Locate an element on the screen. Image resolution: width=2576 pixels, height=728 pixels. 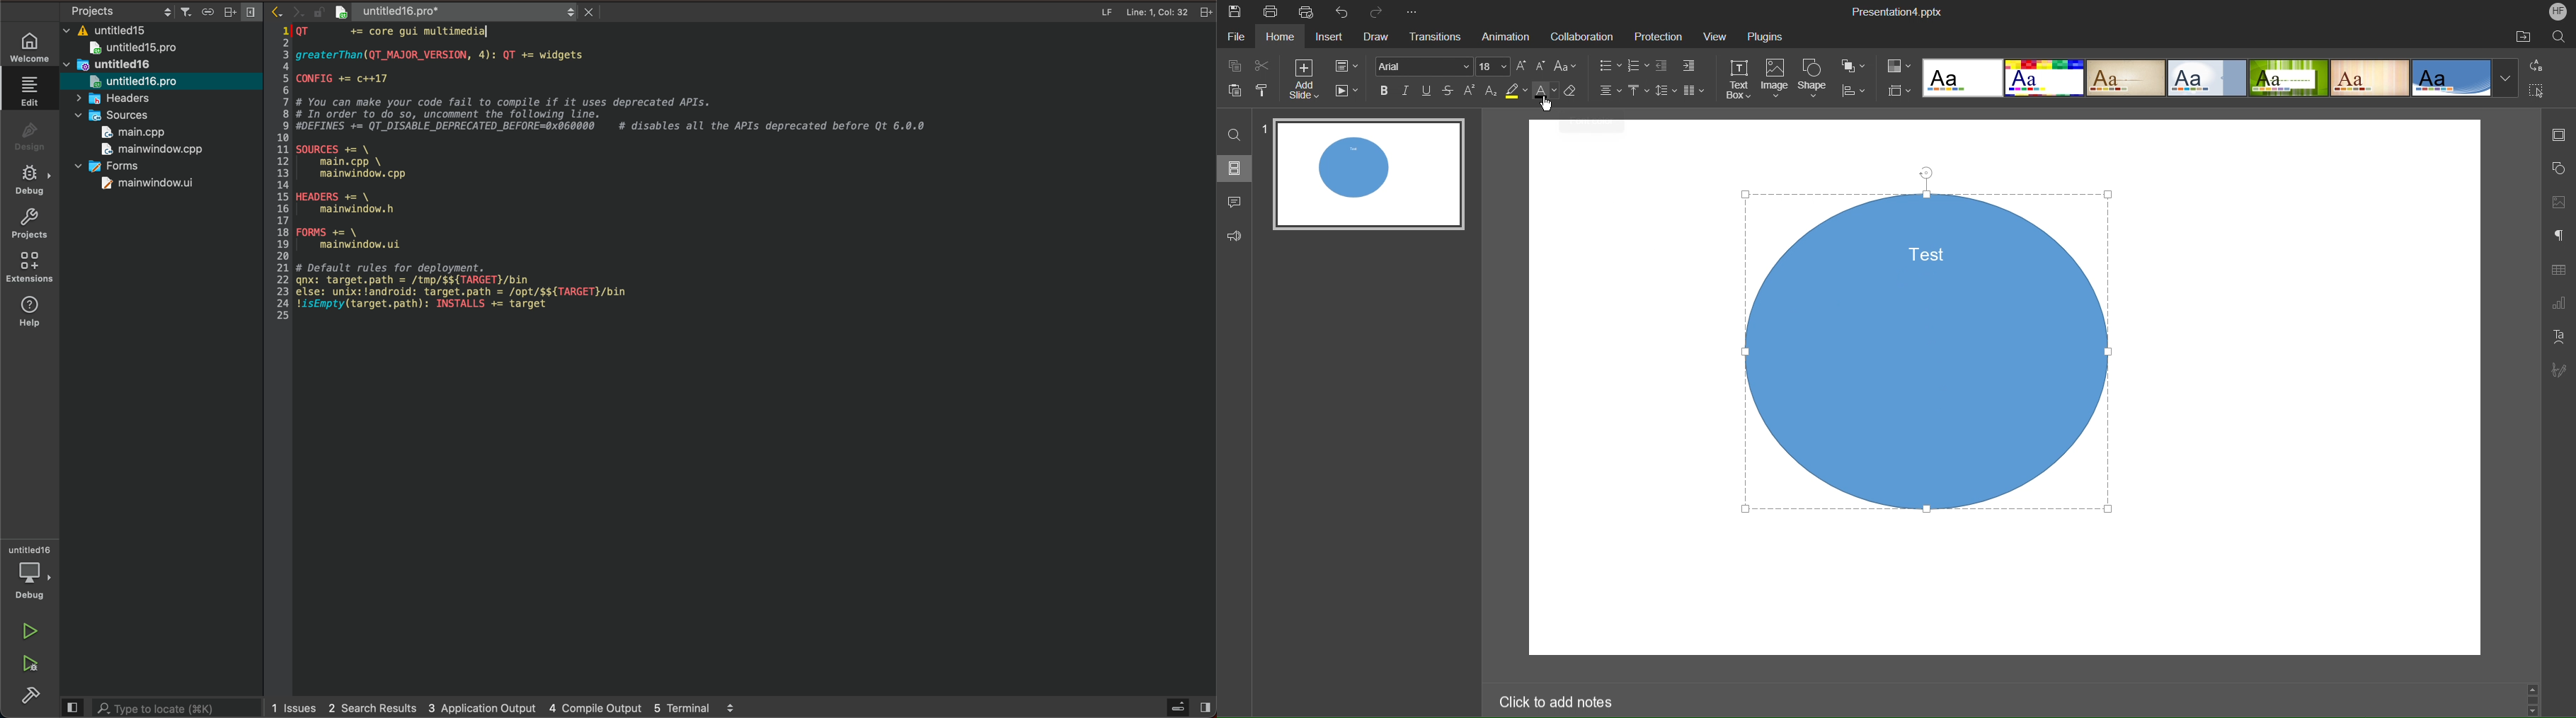
Copy Style is located at coordinates (1262, 93).